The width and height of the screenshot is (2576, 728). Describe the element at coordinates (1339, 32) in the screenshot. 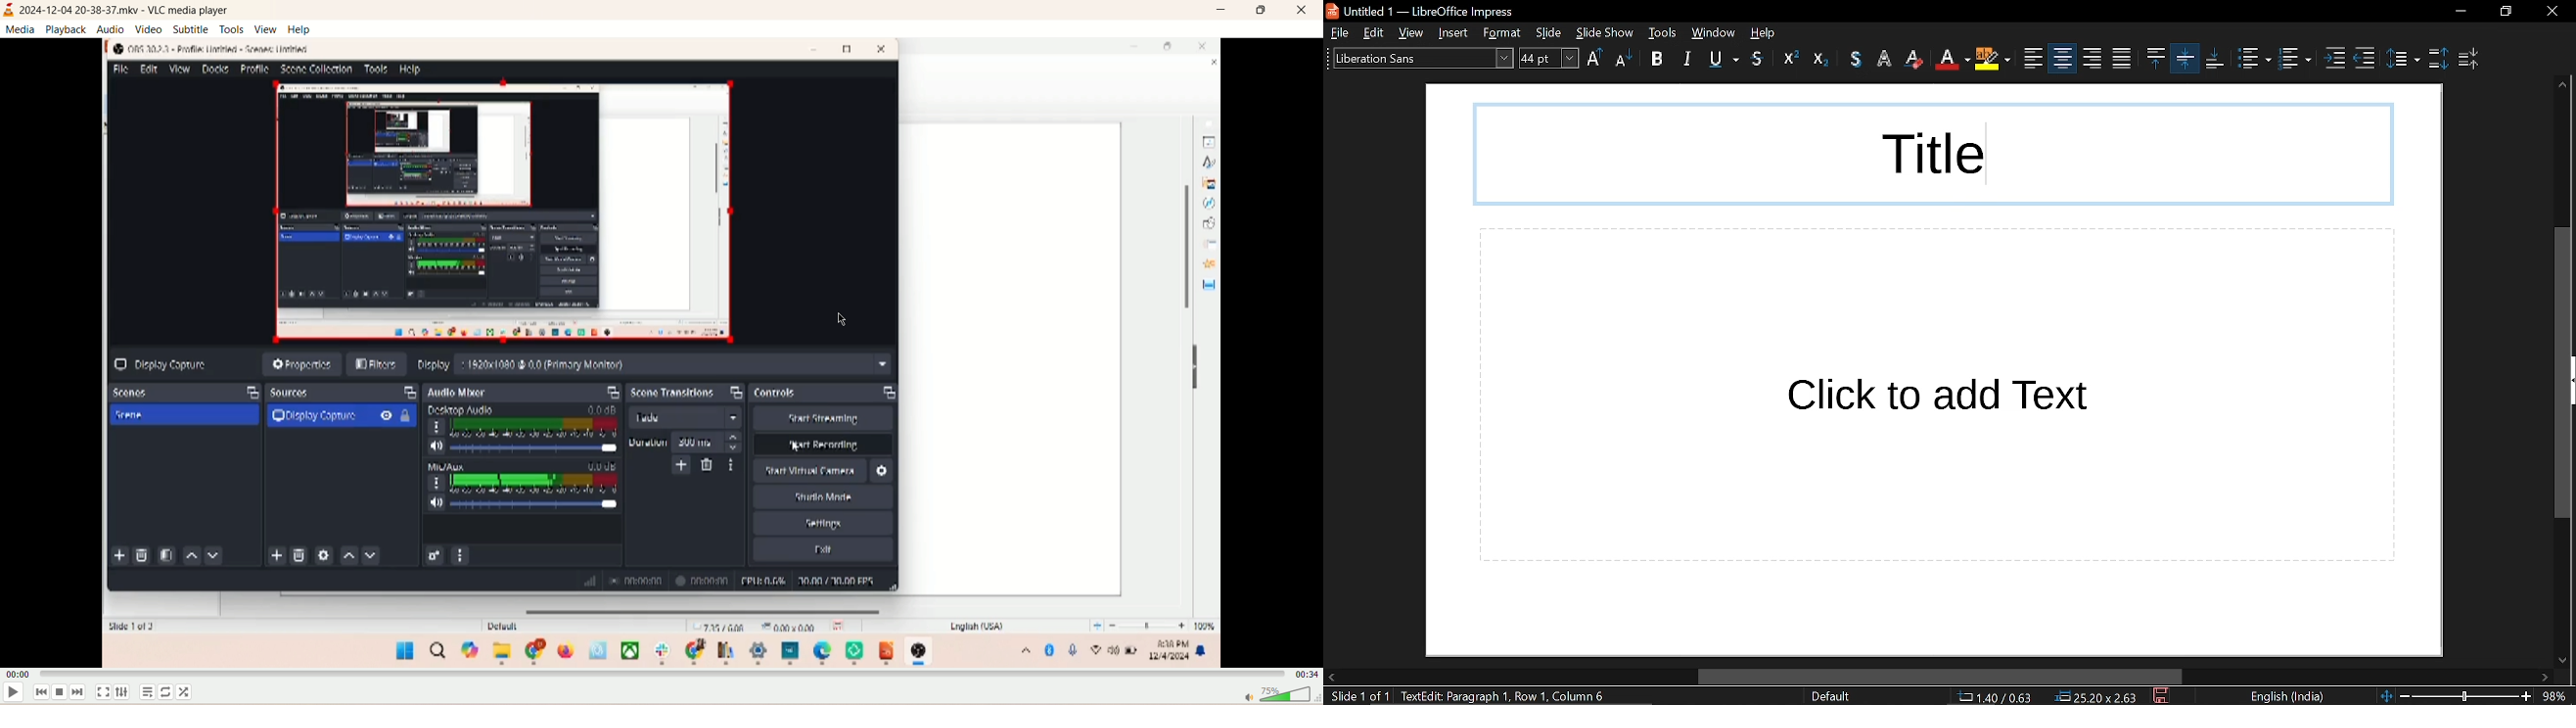

I see `file` at that location.